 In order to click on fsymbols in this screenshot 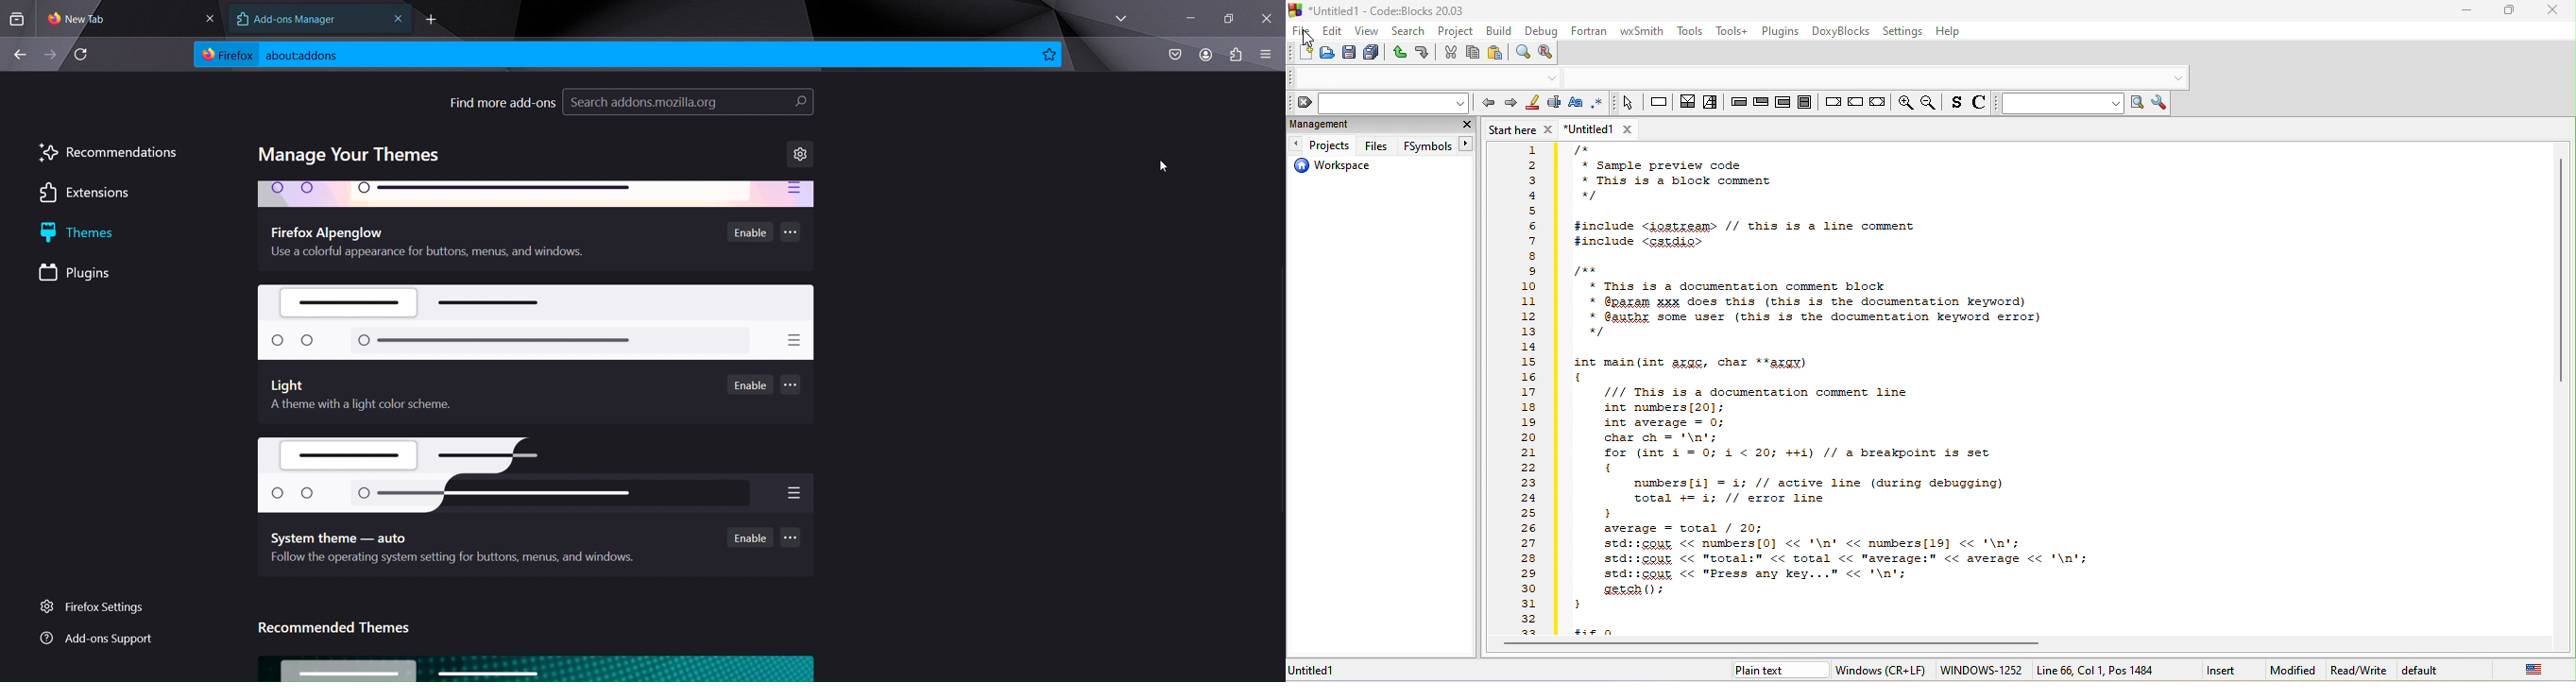, I will do `click(1437, 145)`.